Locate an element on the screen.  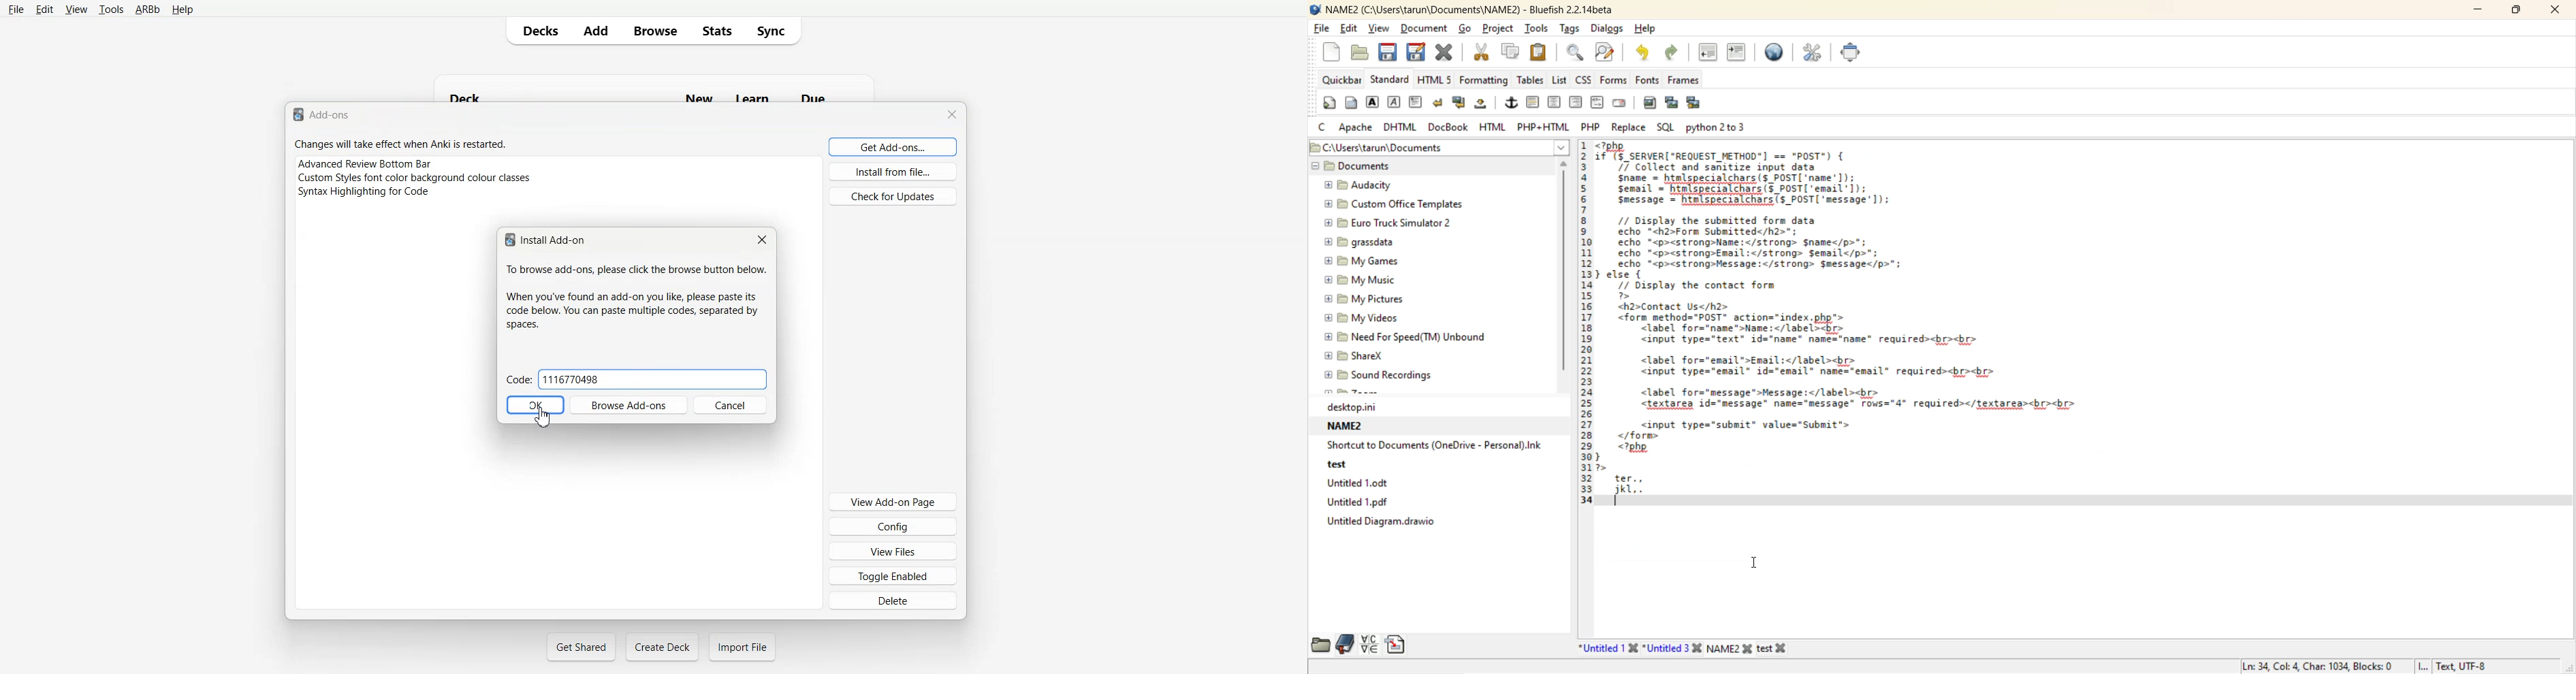
file name and app name is located at coordinates (1473, 10).